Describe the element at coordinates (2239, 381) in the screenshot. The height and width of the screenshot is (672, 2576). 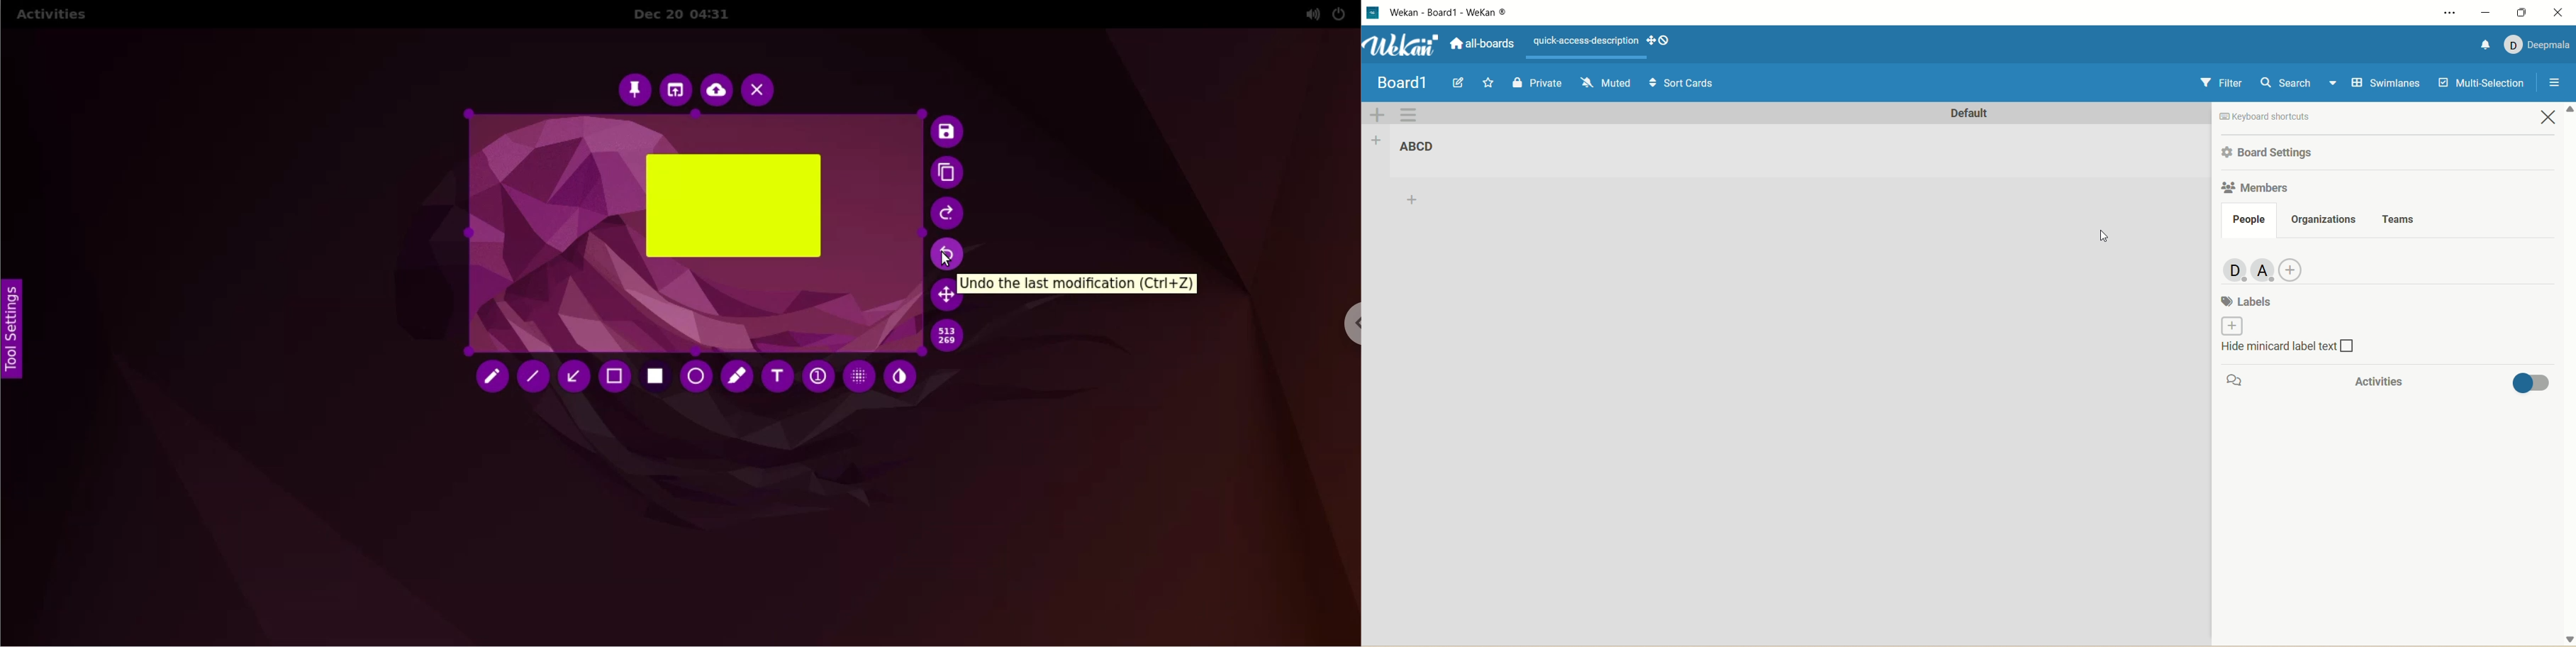
I see `comments` at that location.